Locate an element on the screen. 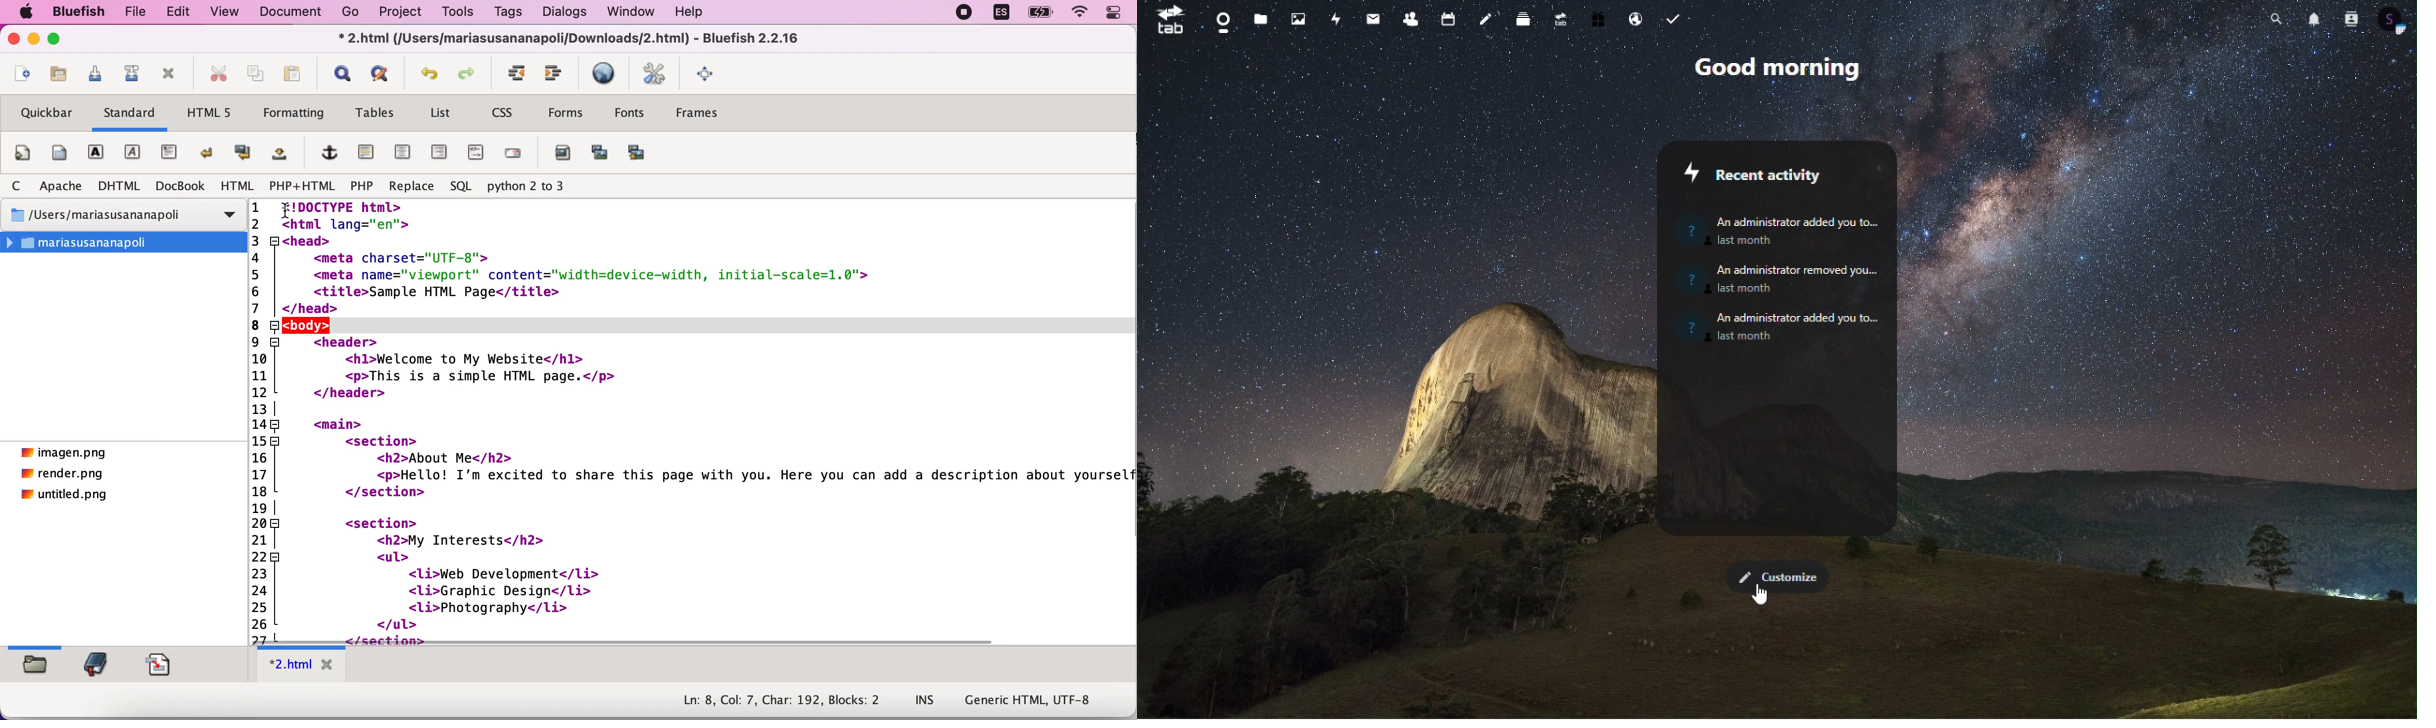 This screenshot has width=2436, height=728. imagen.png is located at coordinates (64, 453).